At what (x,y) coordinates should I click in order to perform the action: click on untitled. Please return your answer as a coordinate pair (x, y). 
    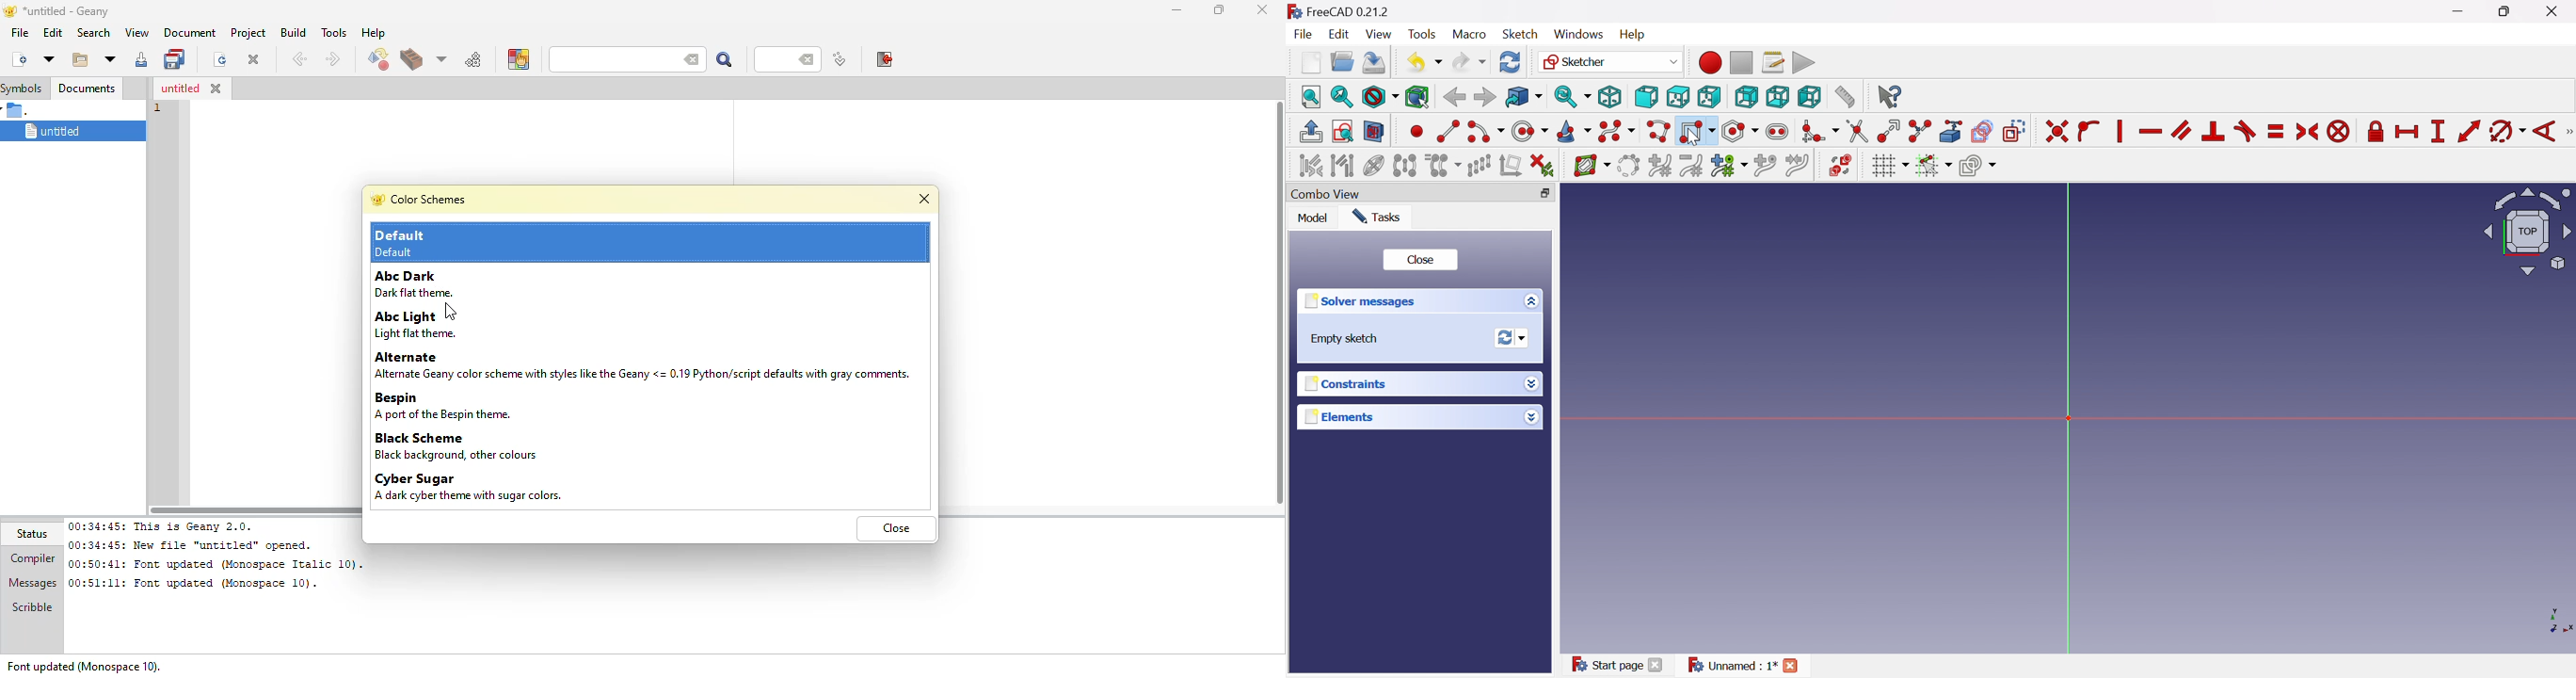
    Looking at the image, I should click on (65, 132).